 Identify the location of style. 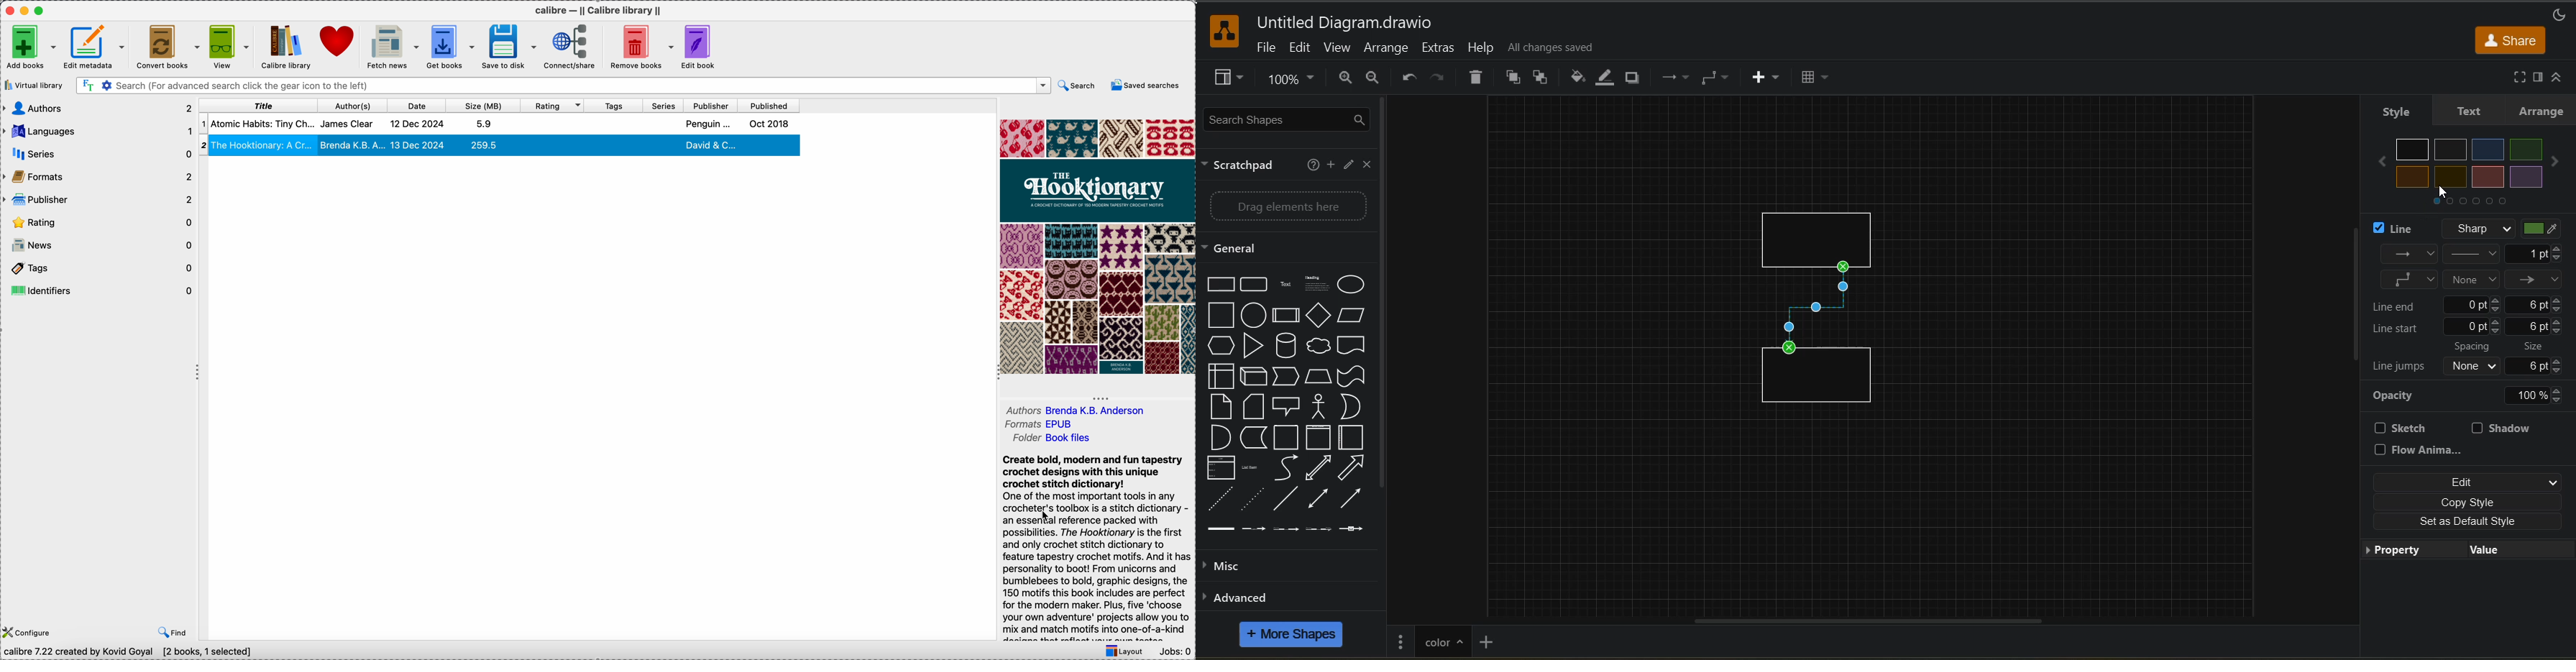
(2395, 111).